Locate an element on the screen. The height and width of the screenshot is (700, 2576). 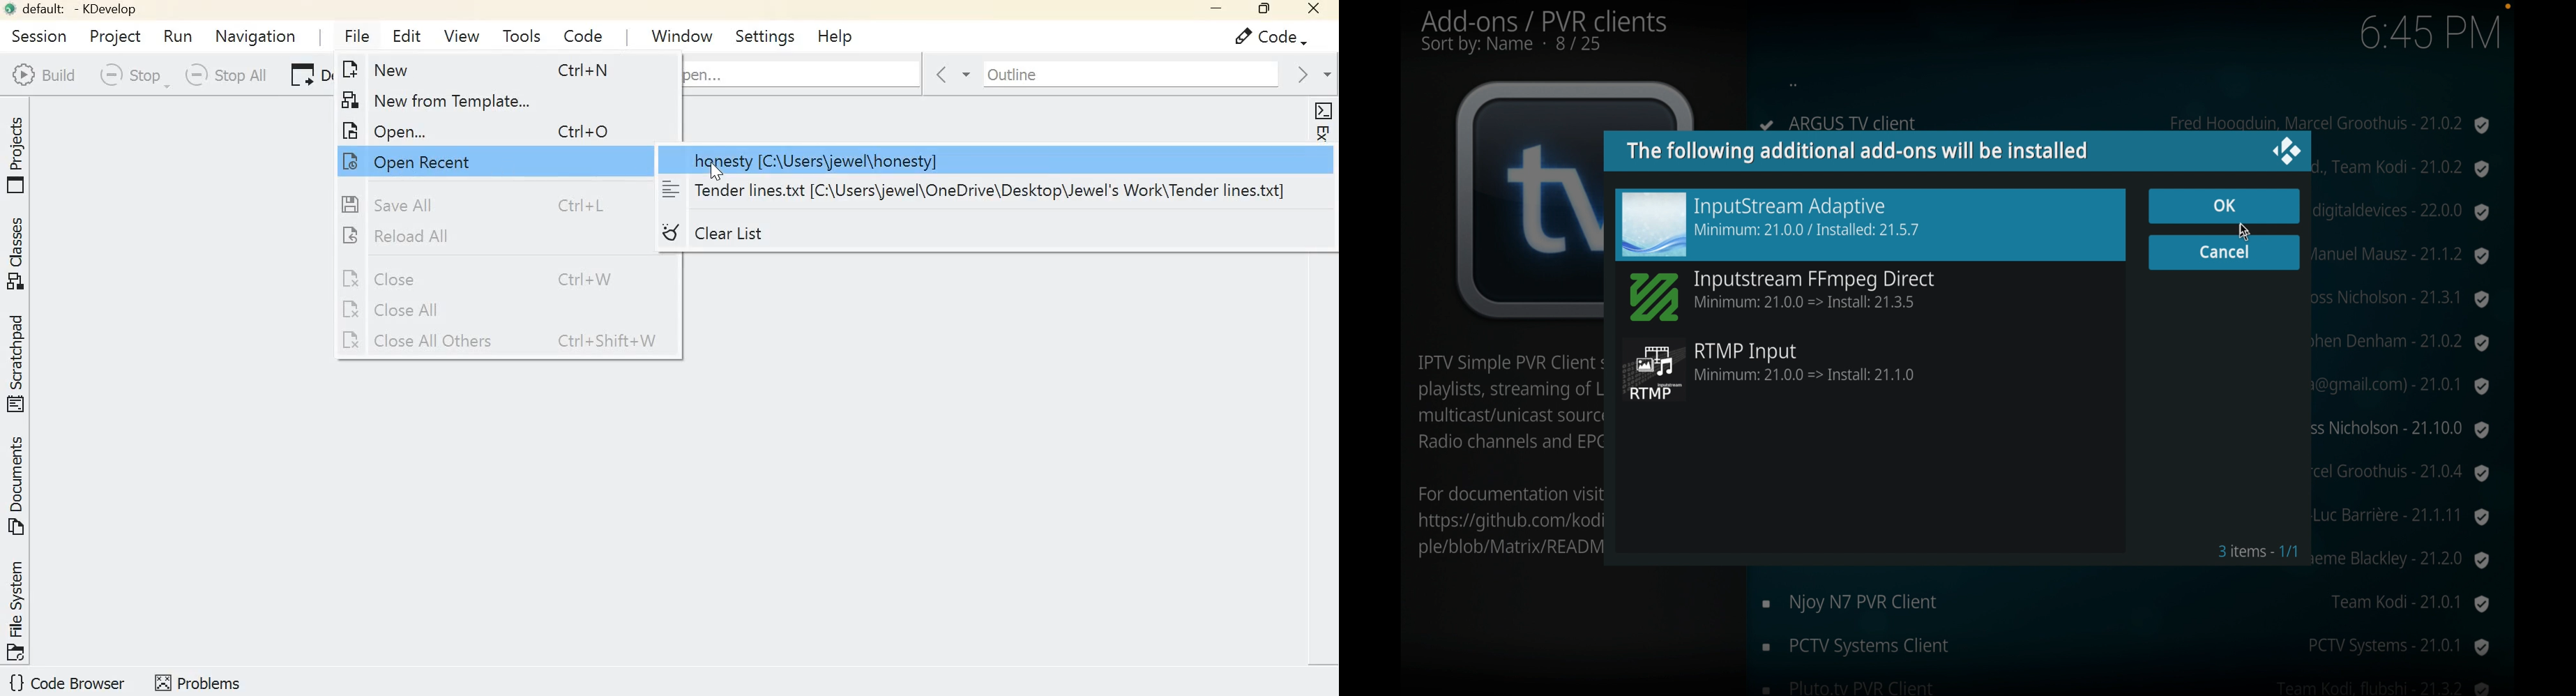
Project is located at coordinates (114, 34).